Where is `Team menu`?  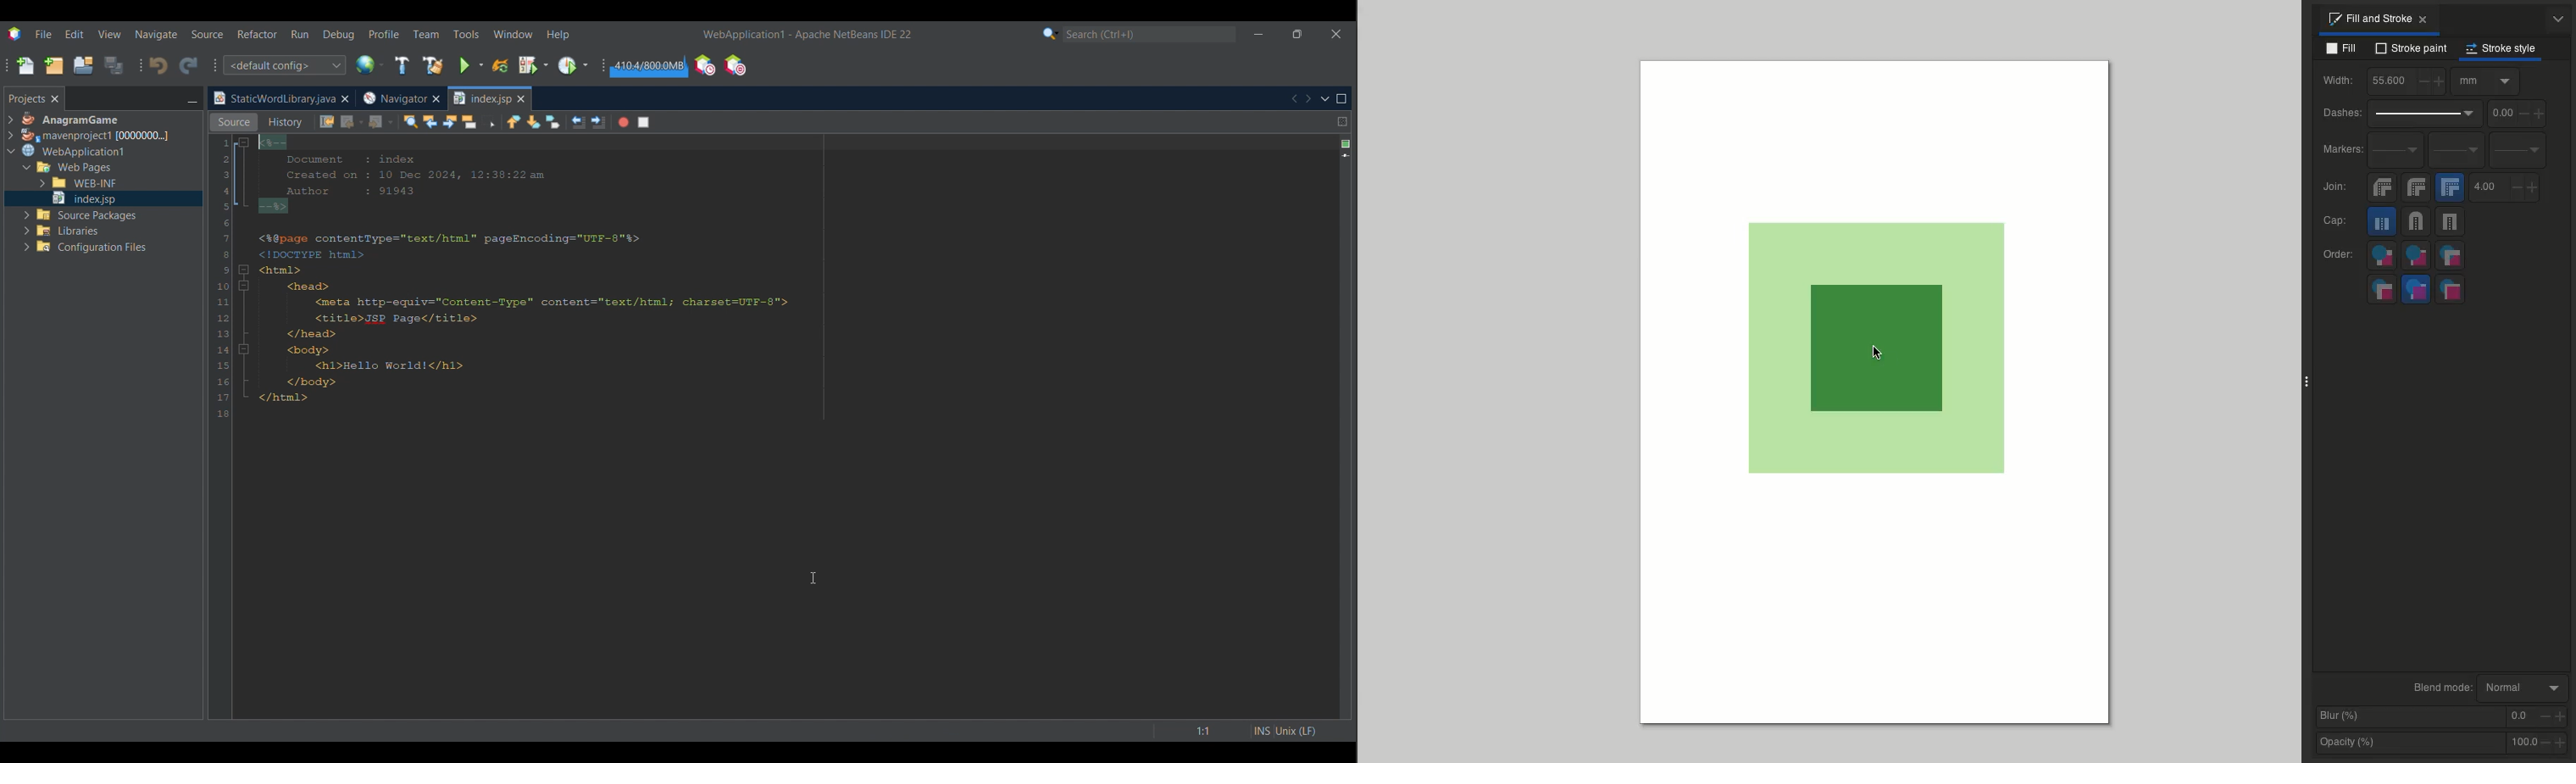 Team menu is located at coordinates (426, 34).